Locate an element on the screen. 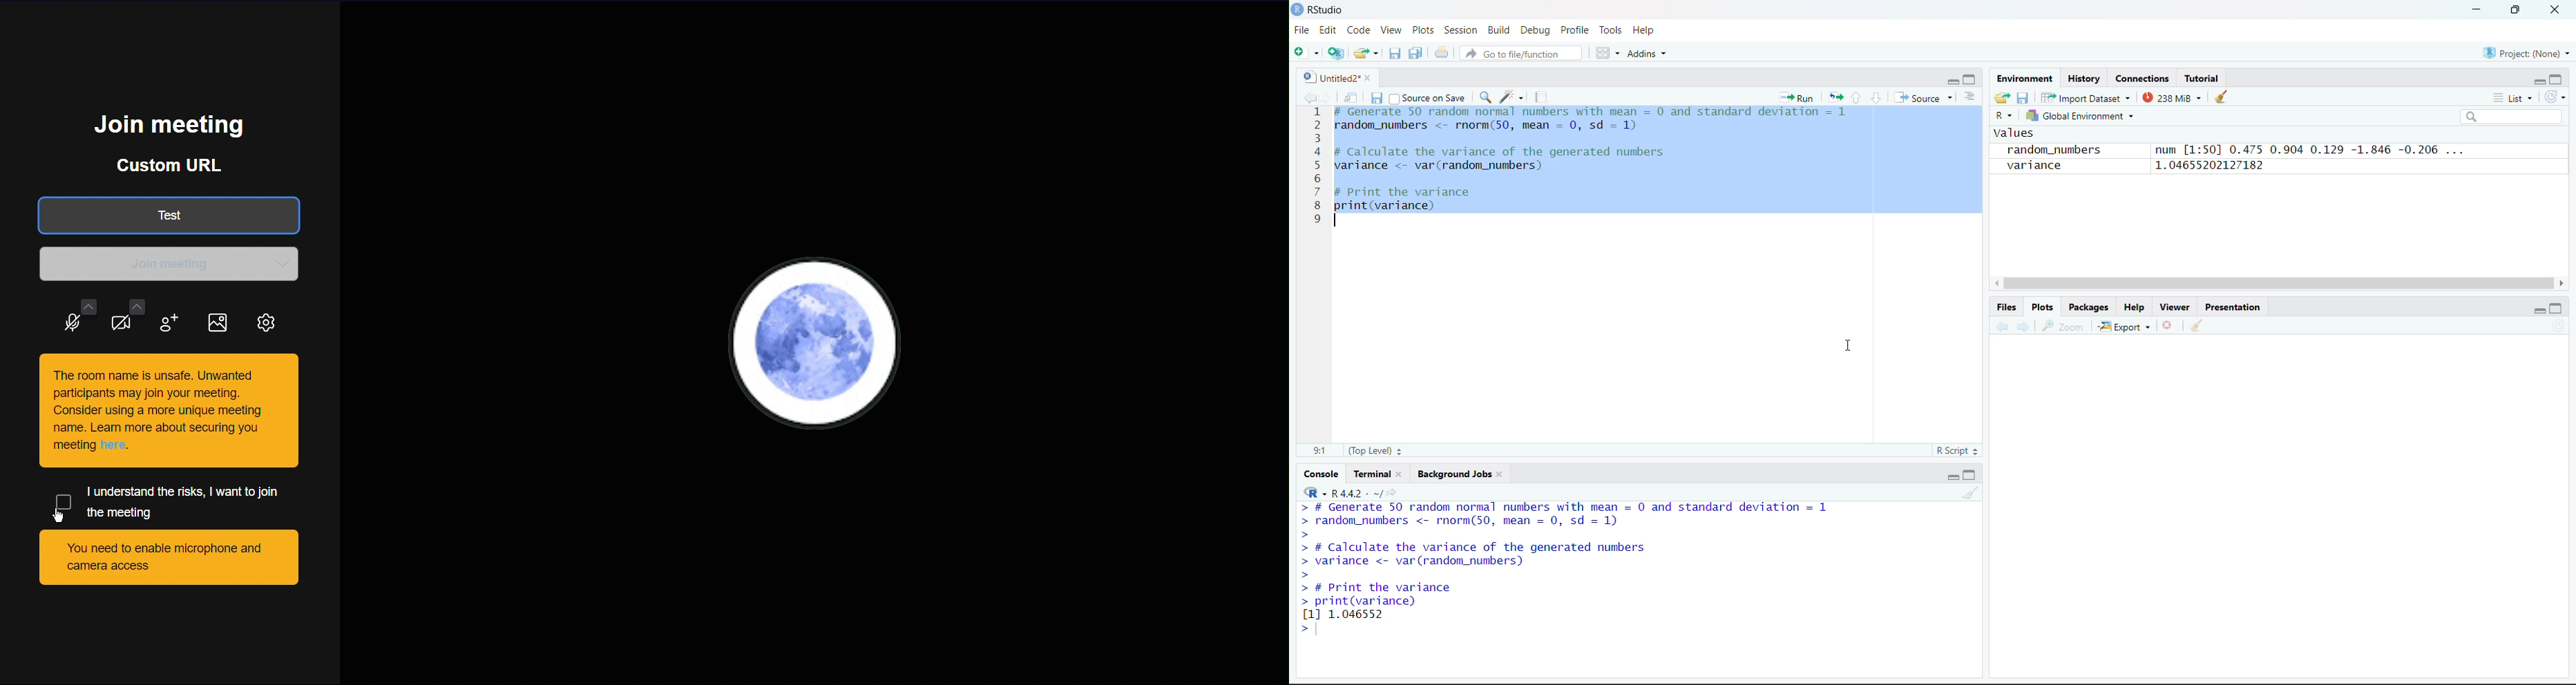  Top Level is located at coordinates (1376, 450).